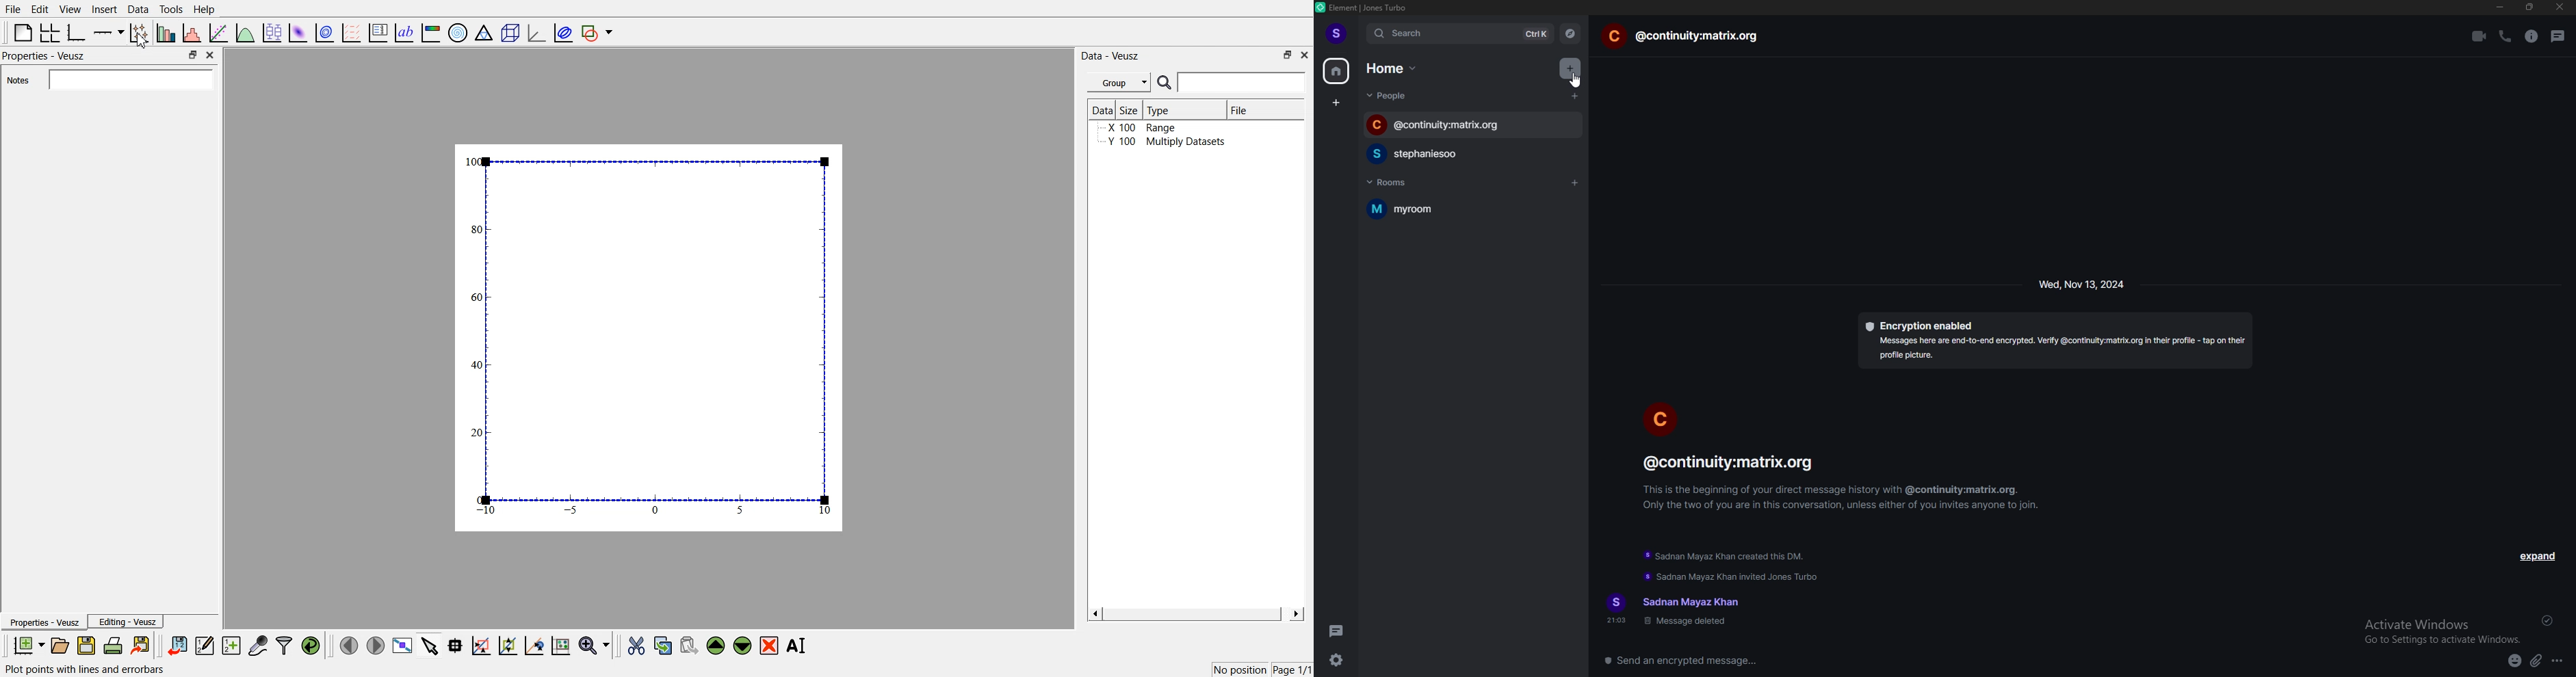 The width and height of the screenshot is (2576, 700). What do you see at coordinates (1337, 631) in the screenshot?
I see `threads` at bounding box center [1337, 631].